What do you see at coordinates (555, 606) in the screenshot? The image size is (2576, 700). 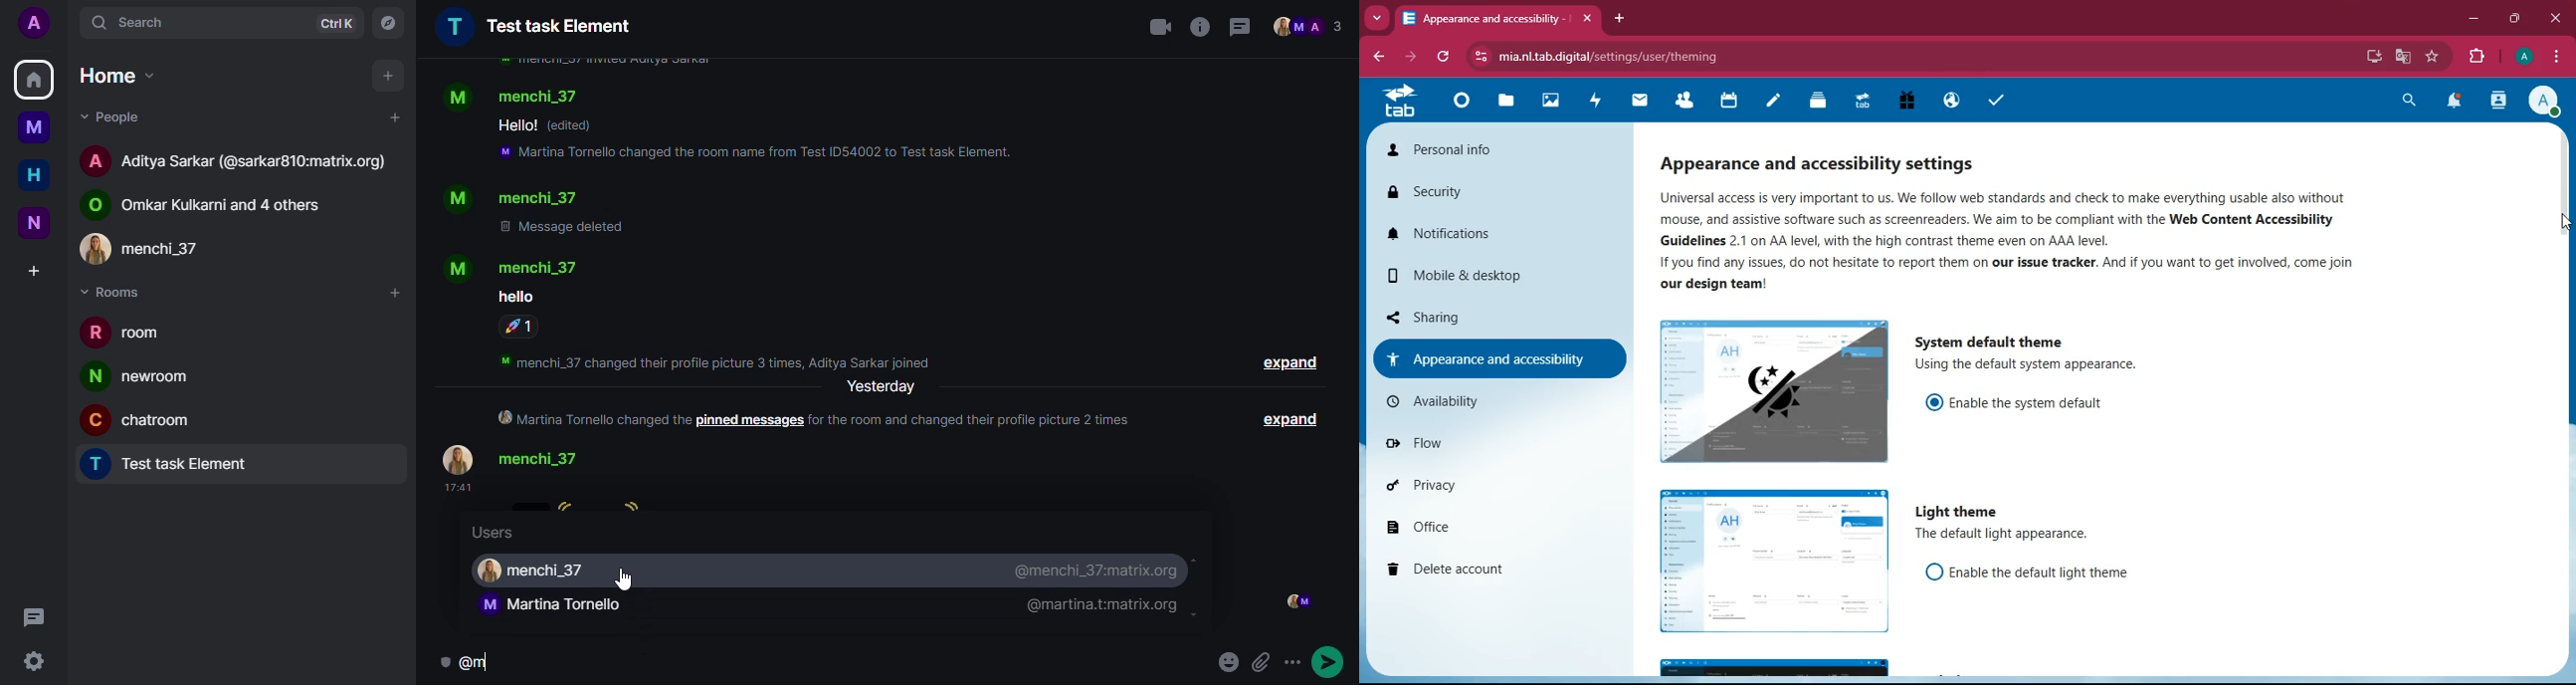 I see `user` at bounding box center [555, 606].